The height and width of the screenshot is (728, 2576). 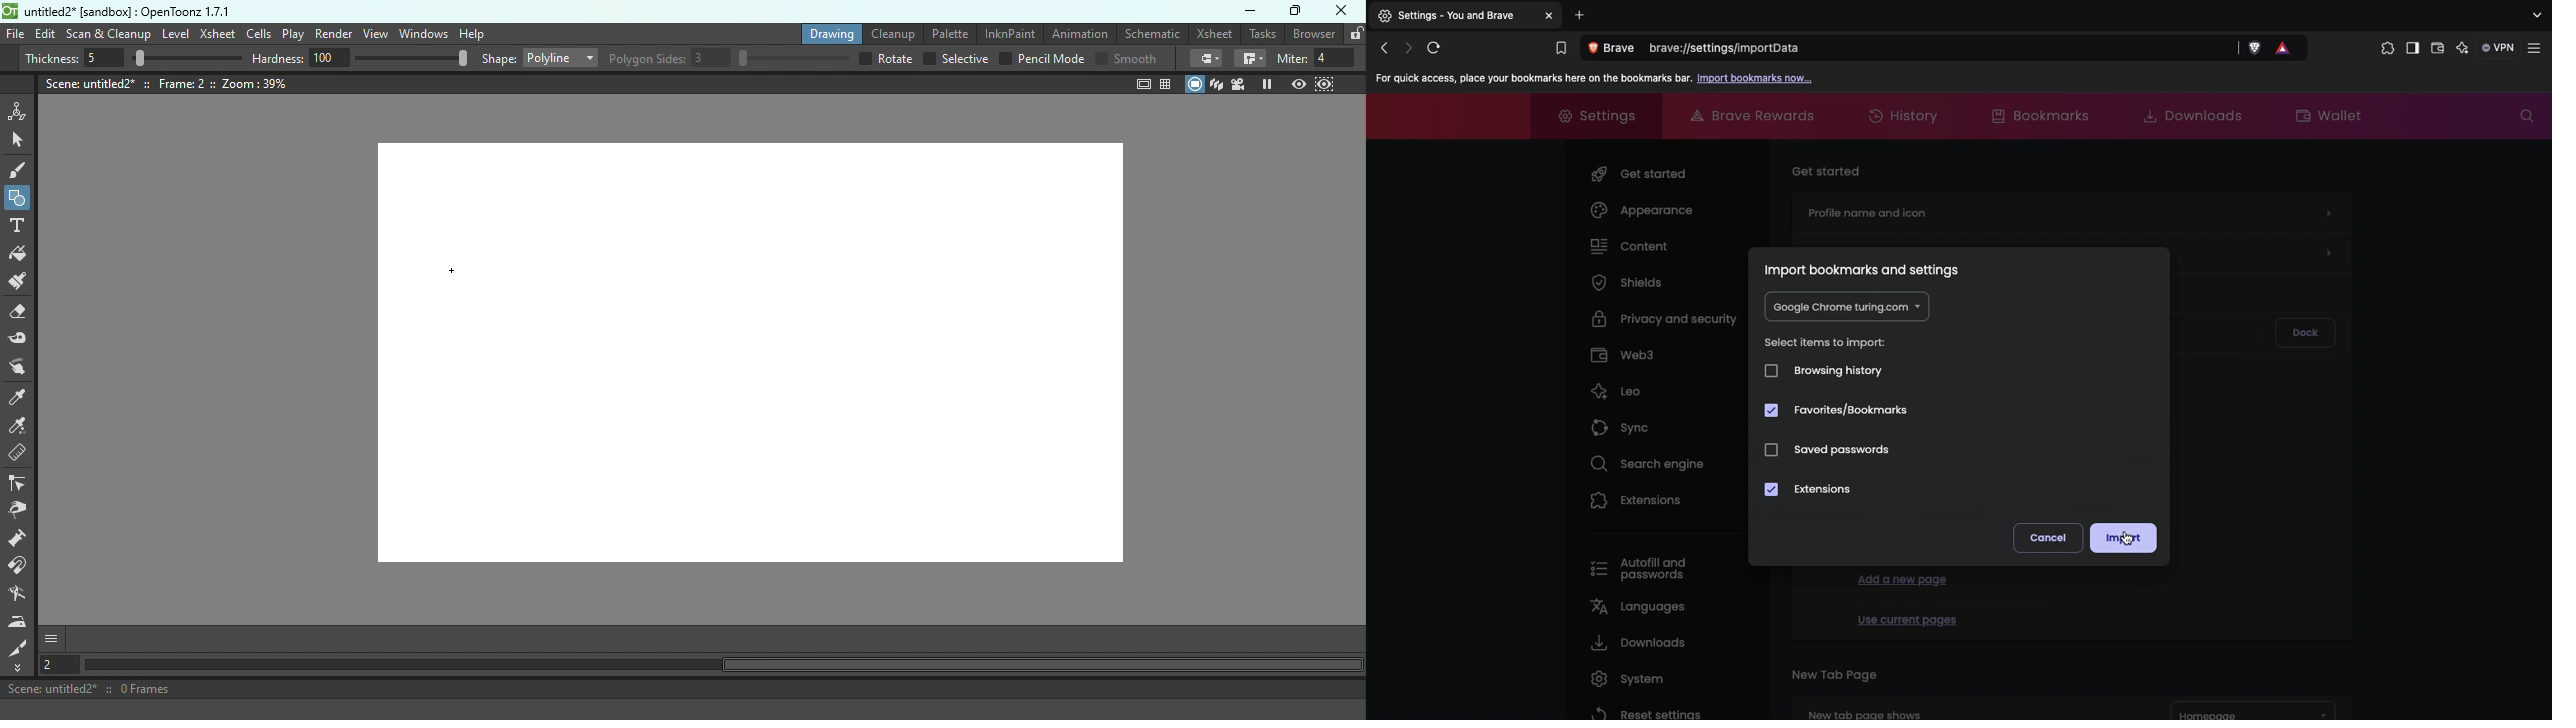 What do you see at coordinates (21, 668) in the screenshot?
I see `More tools` at bounding box center [21, 668].